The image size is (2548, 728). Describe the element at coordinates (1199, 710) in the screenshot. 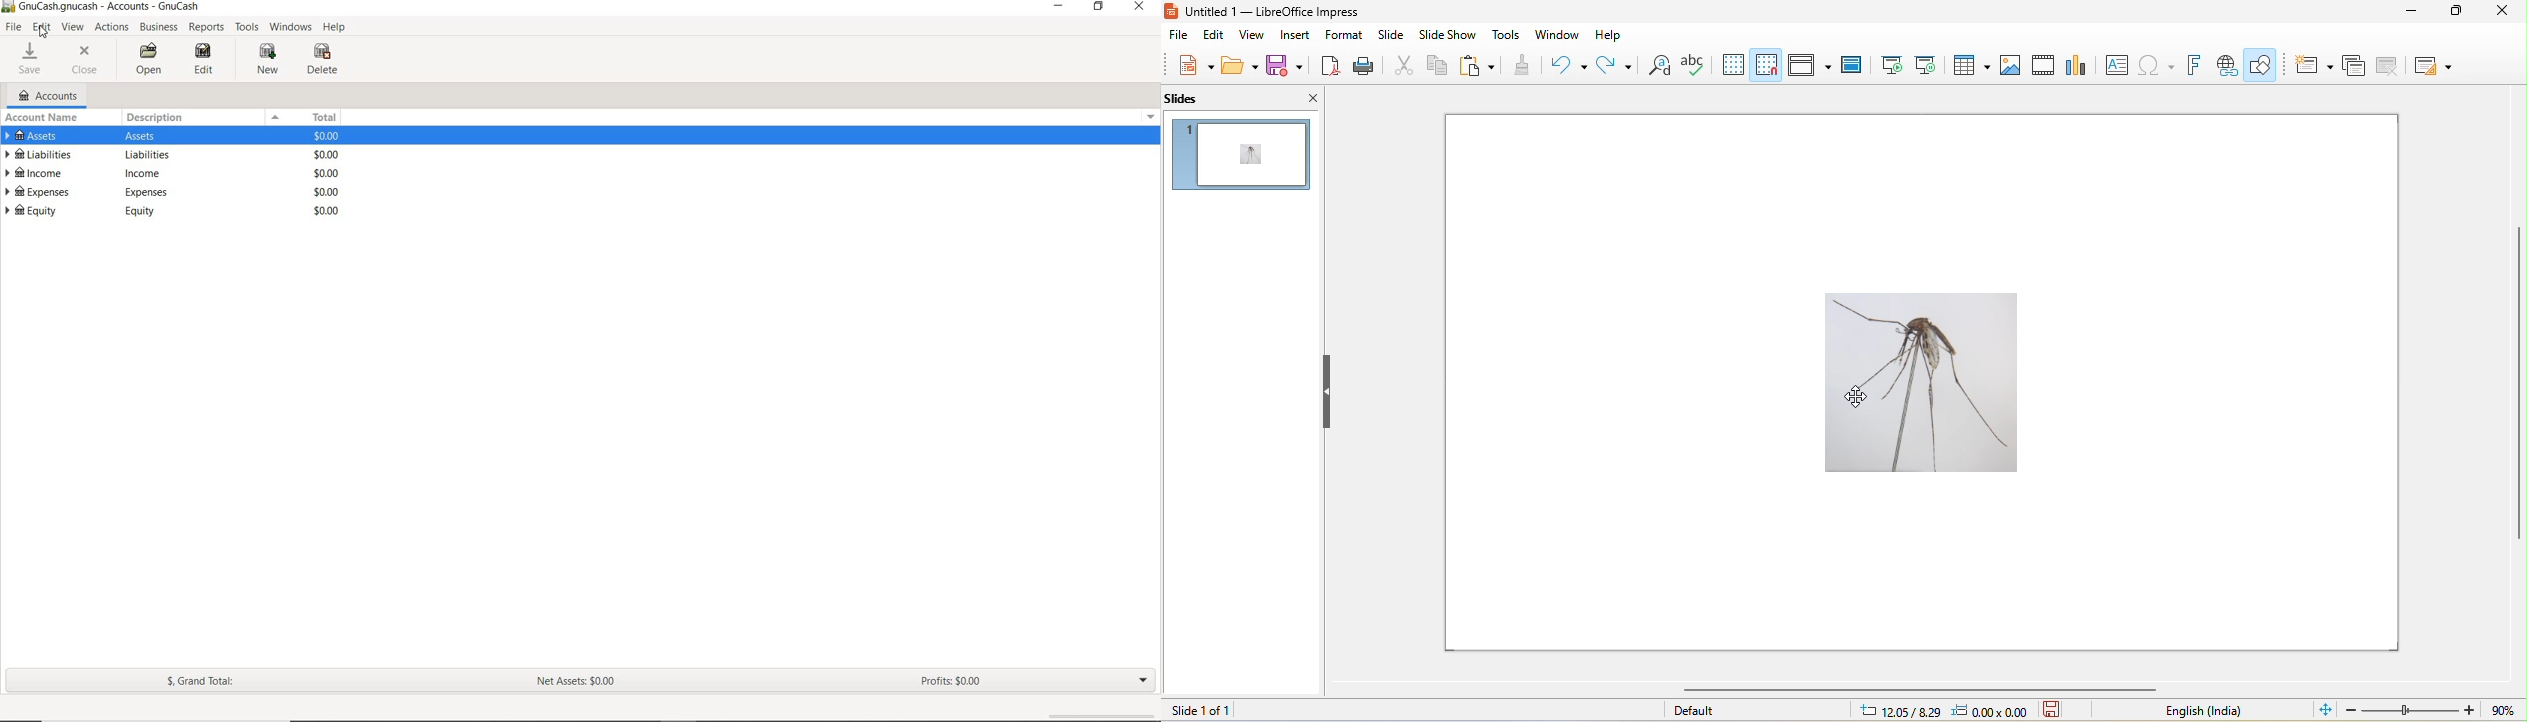

I see `slide 1 of 1` at that location.